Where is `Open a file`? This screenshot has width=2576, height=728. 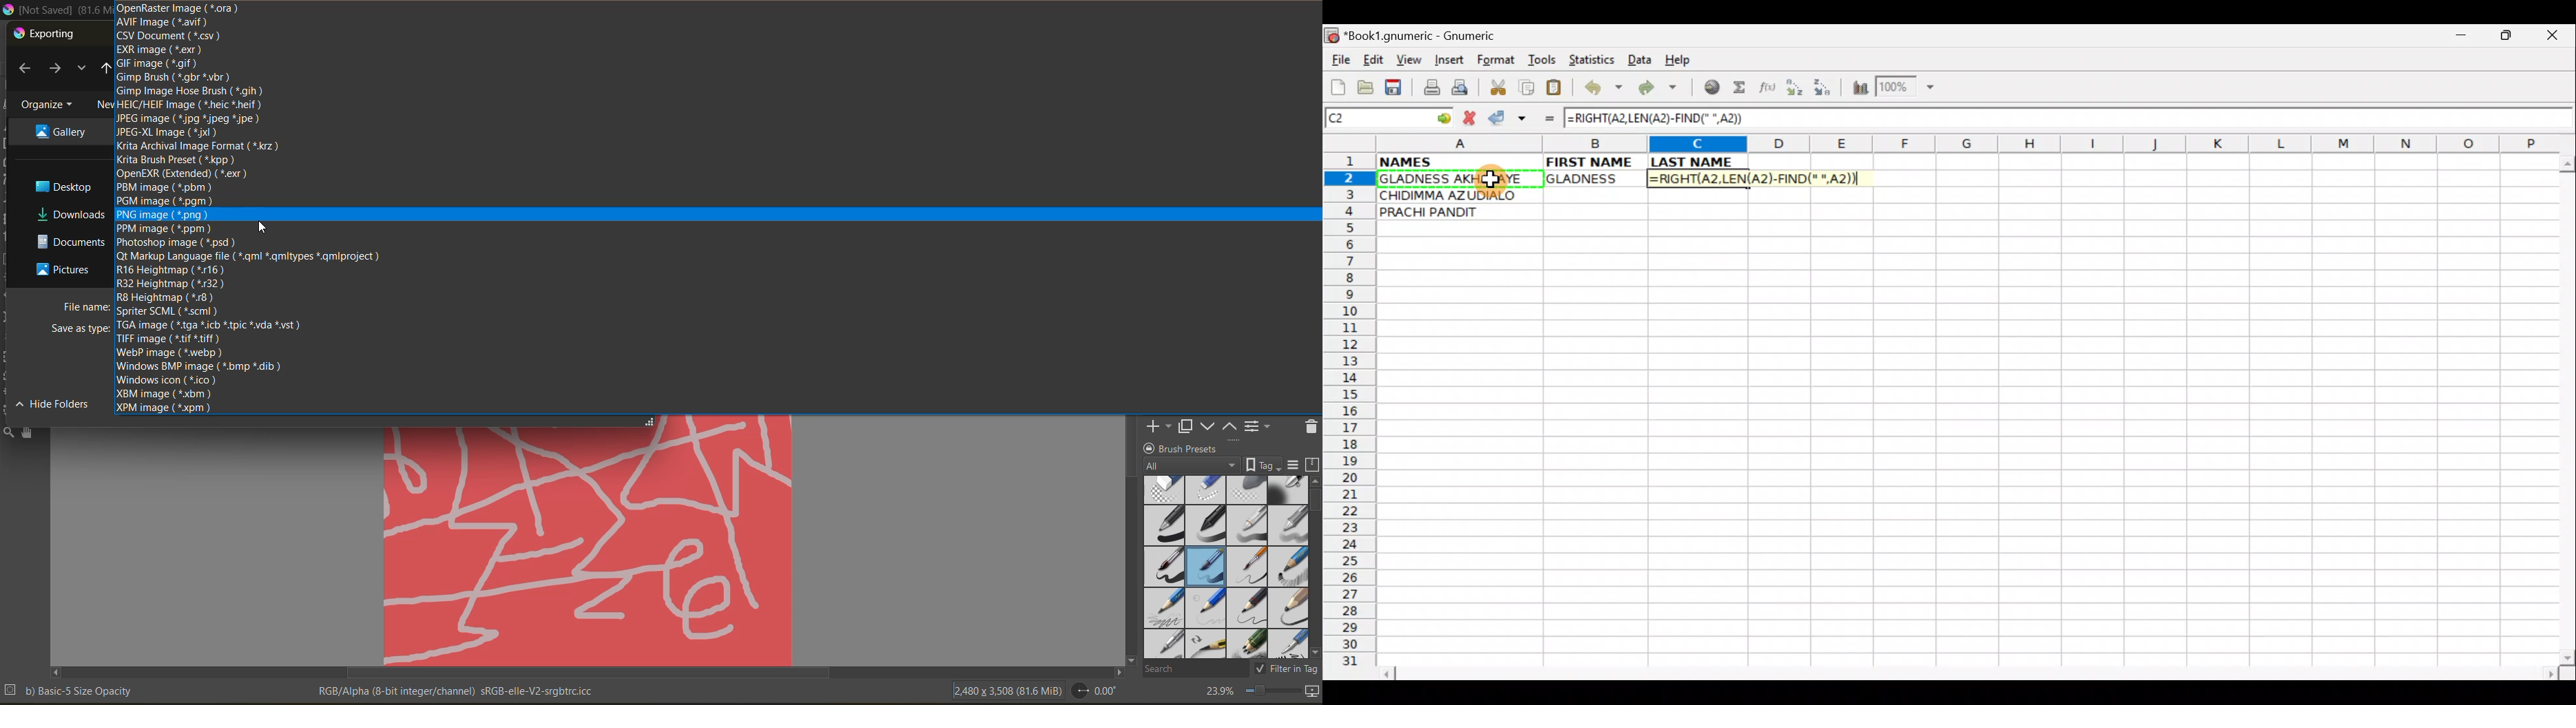 Open a file is located at coordinates (1368, 86).